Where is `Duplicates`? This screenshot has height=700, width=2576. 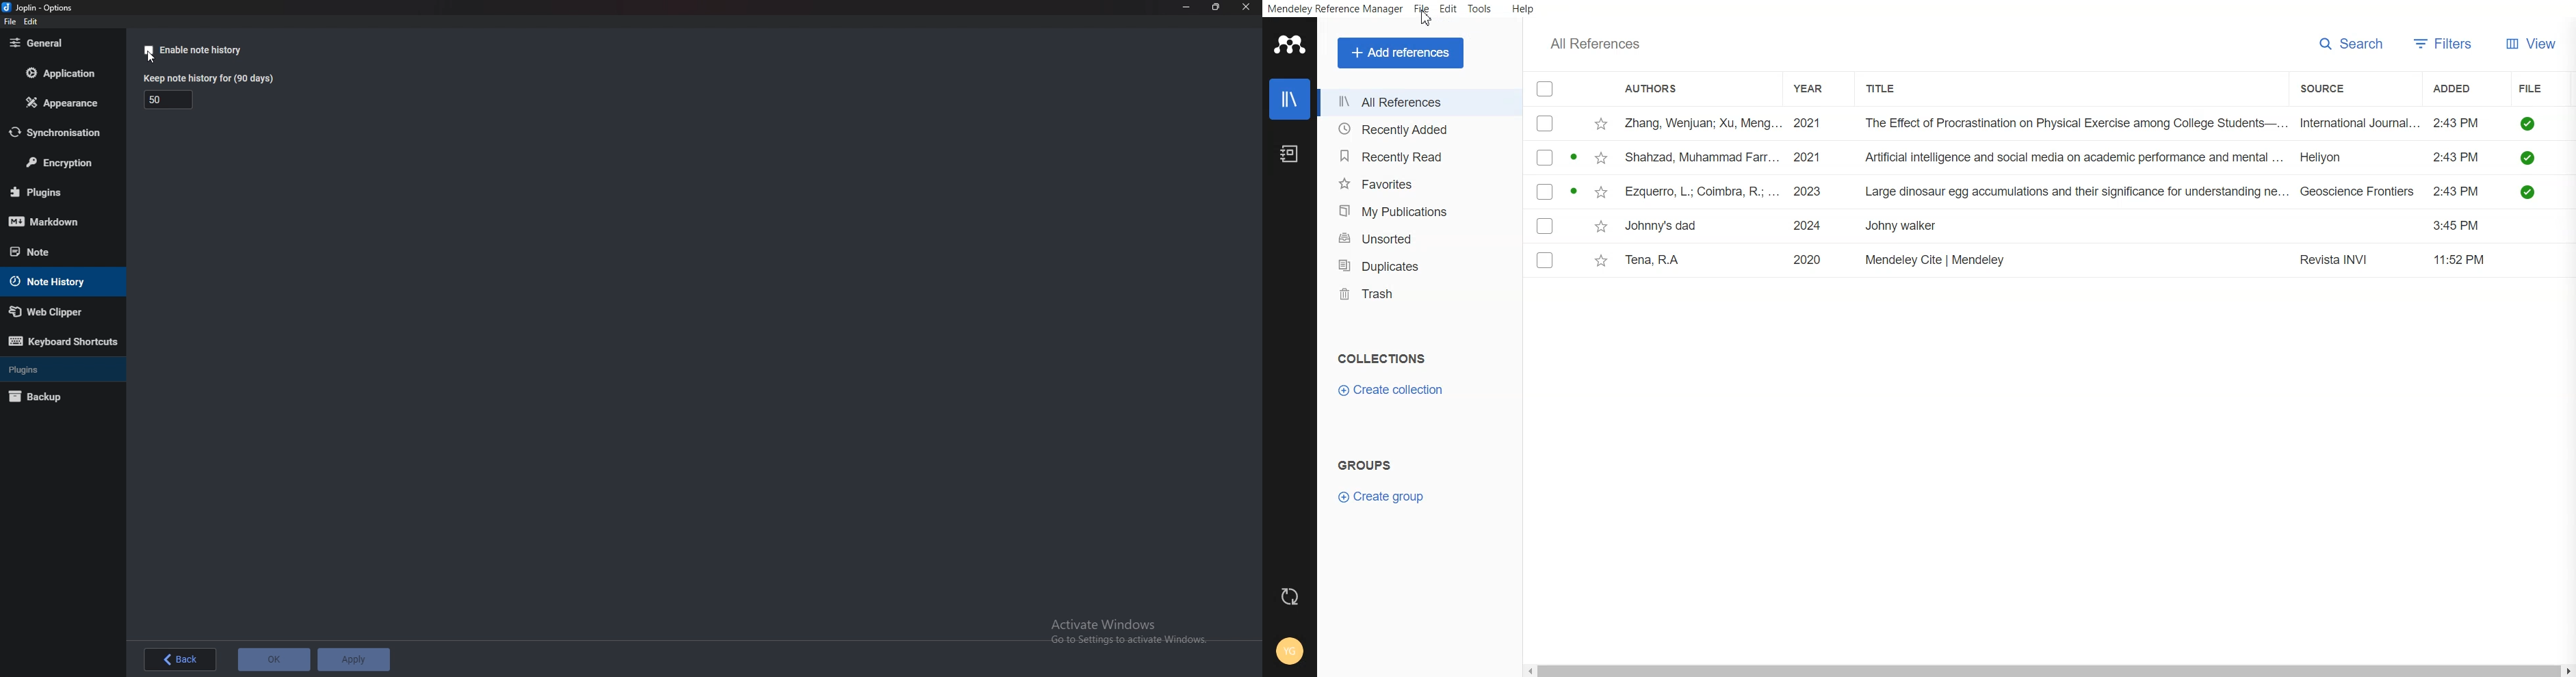 Duplicates is located at coordinates (1416, 264).